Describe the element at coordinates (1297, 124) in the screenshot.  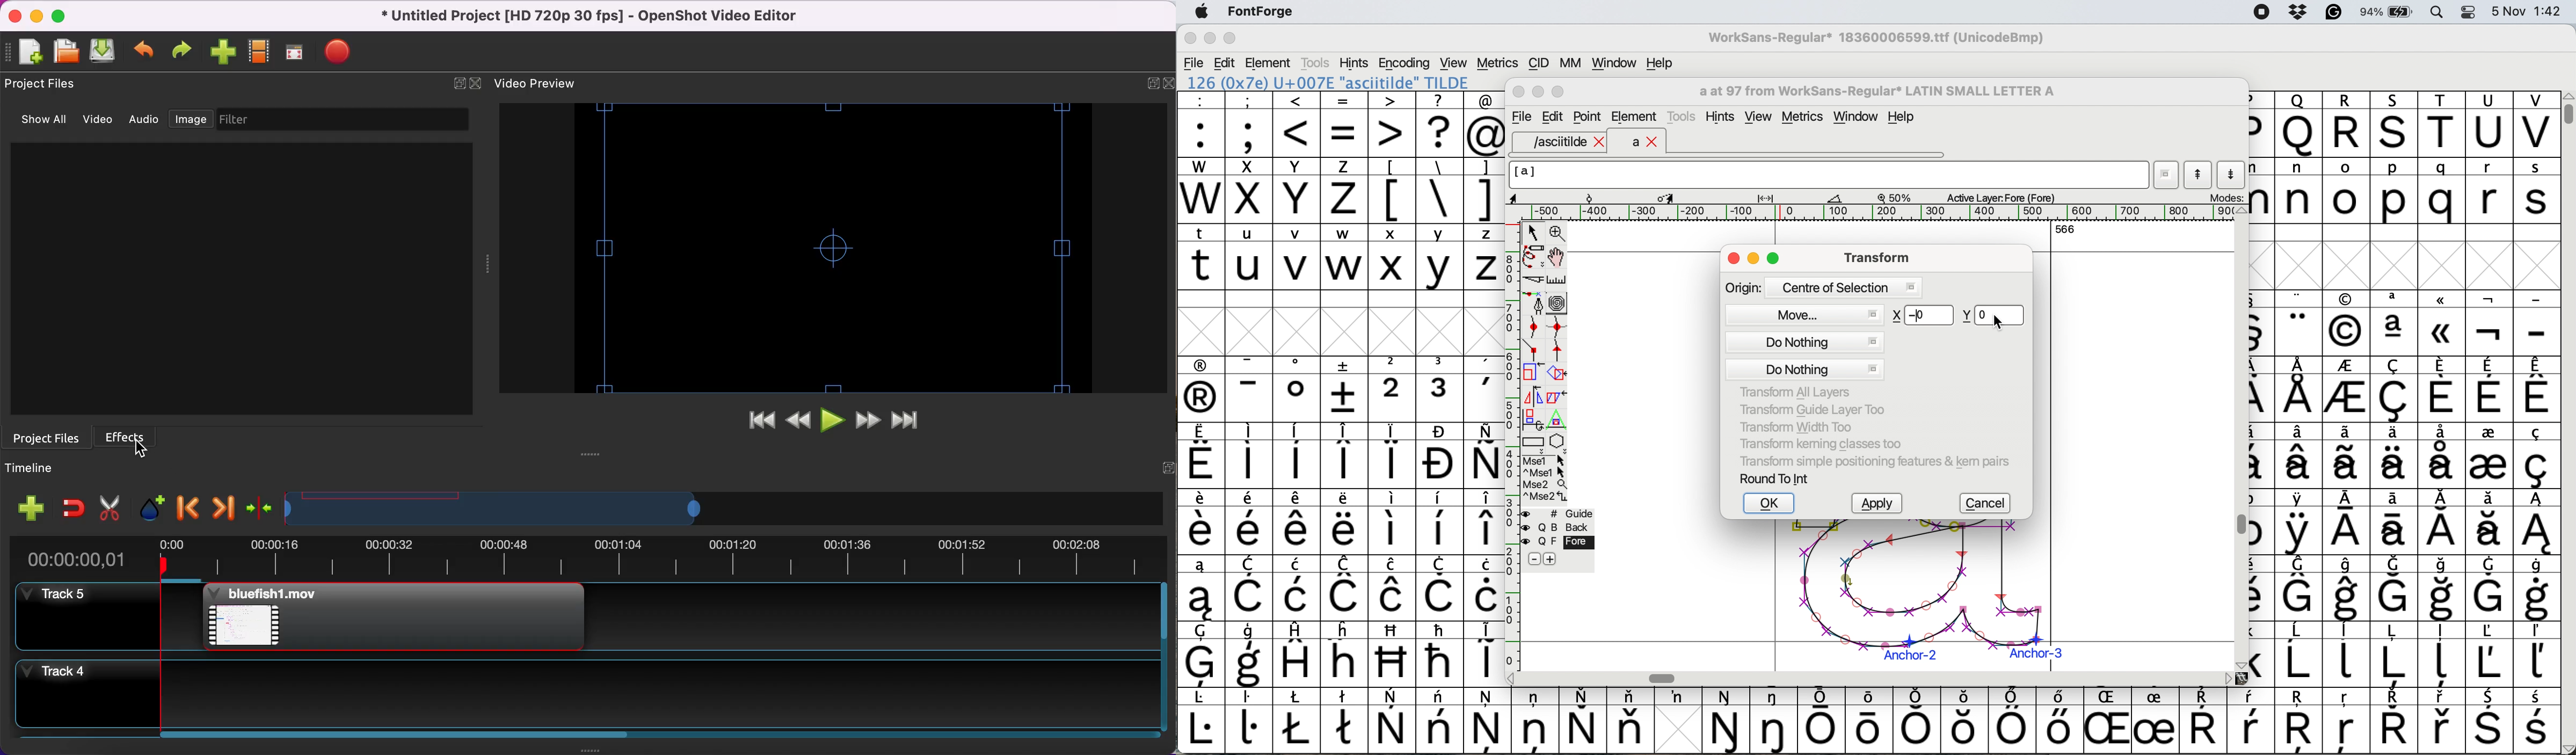
I see `<` at that location.